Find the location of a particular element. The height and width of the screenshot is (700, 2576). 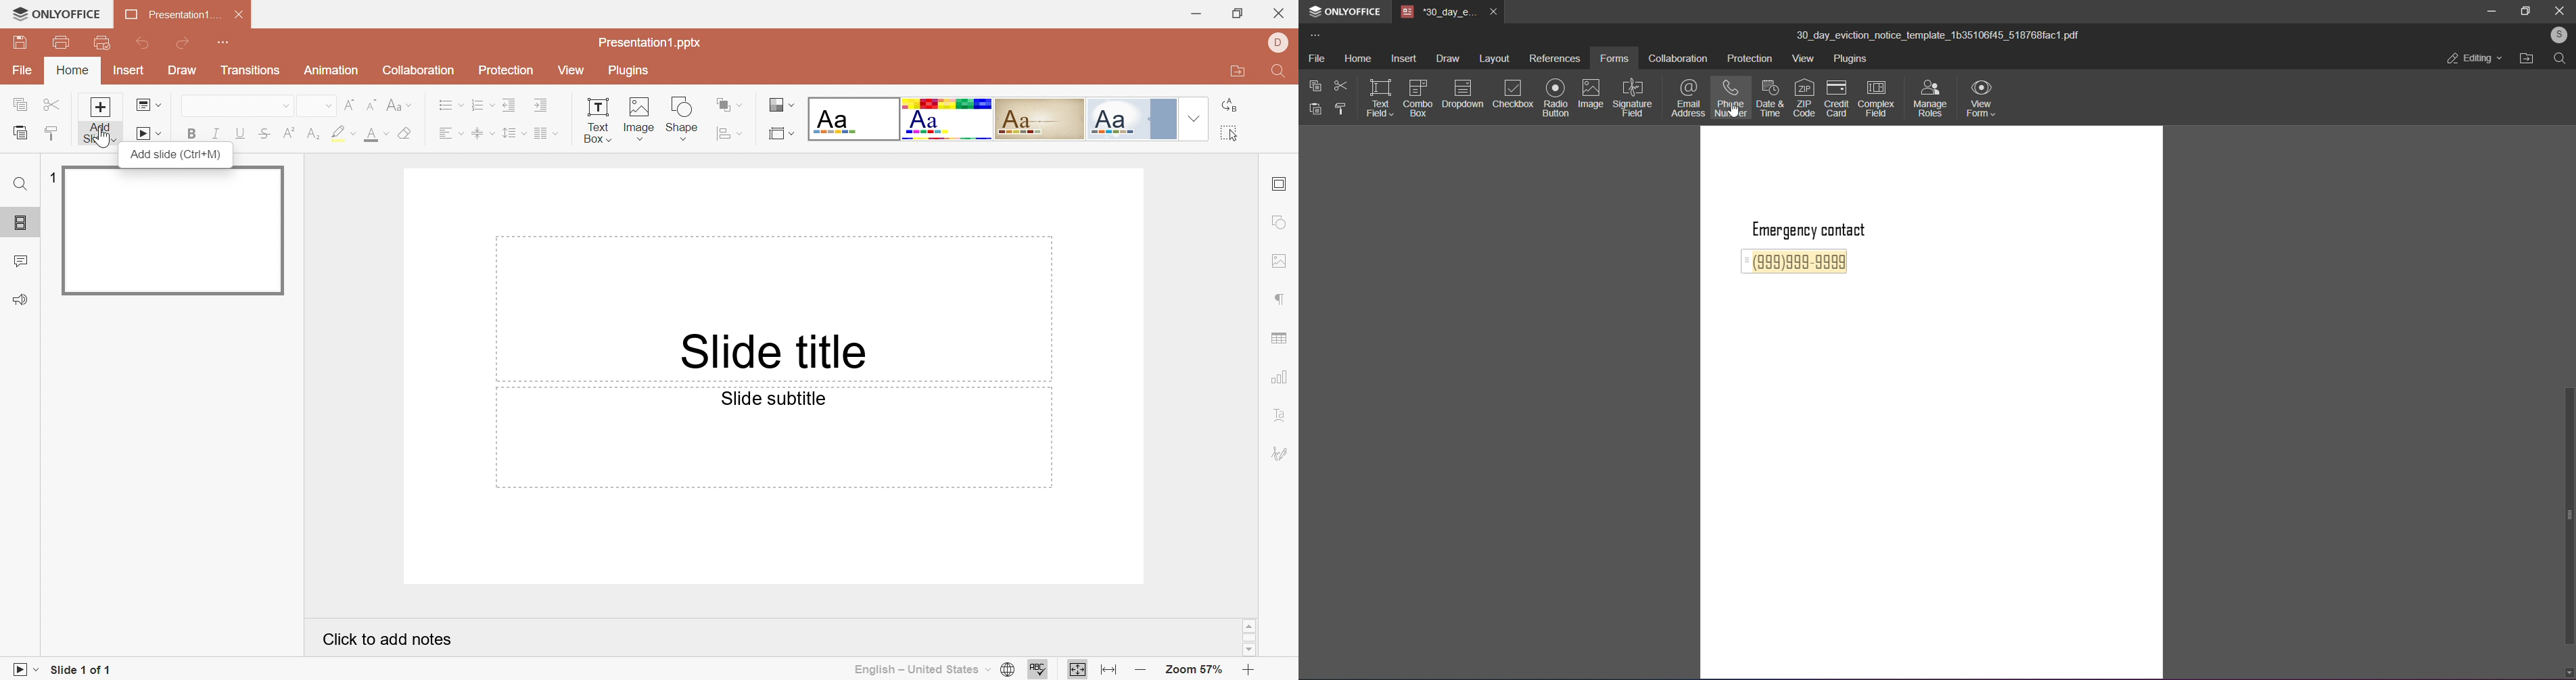

Increase Indent is located at coordinates (542, 105).